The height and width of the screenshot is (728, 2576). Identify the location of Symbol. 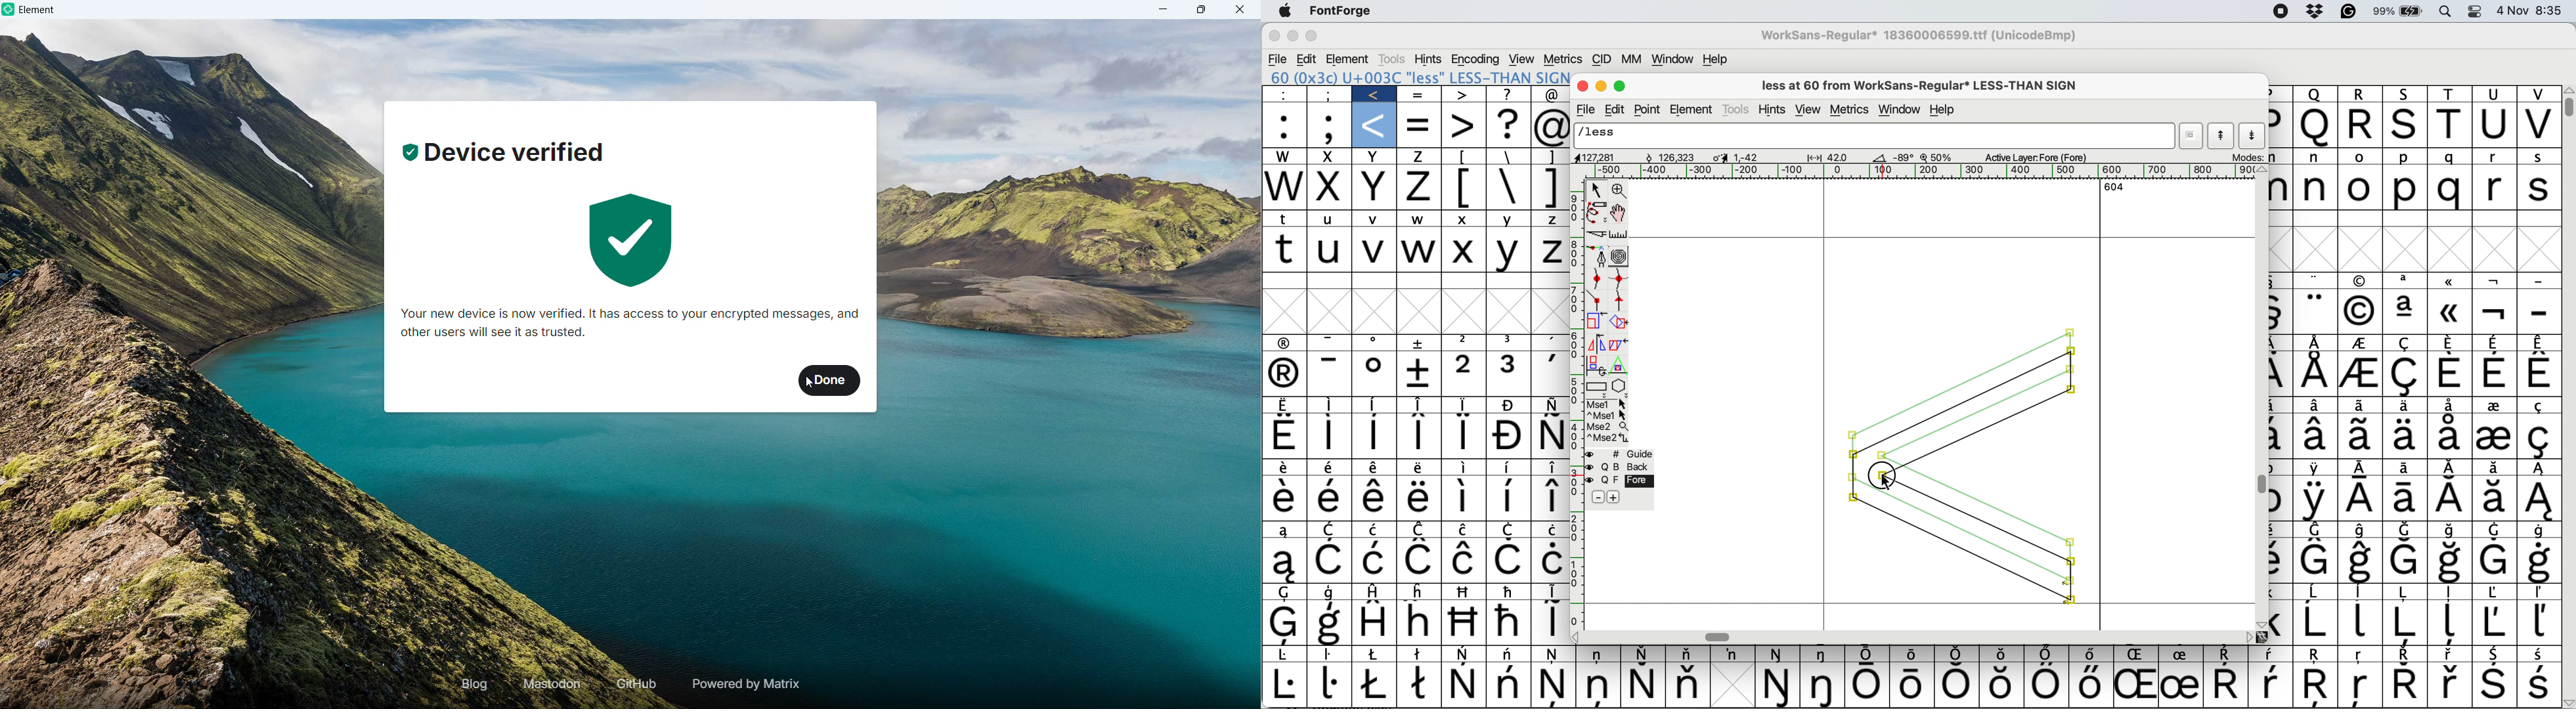
(1464, 435).